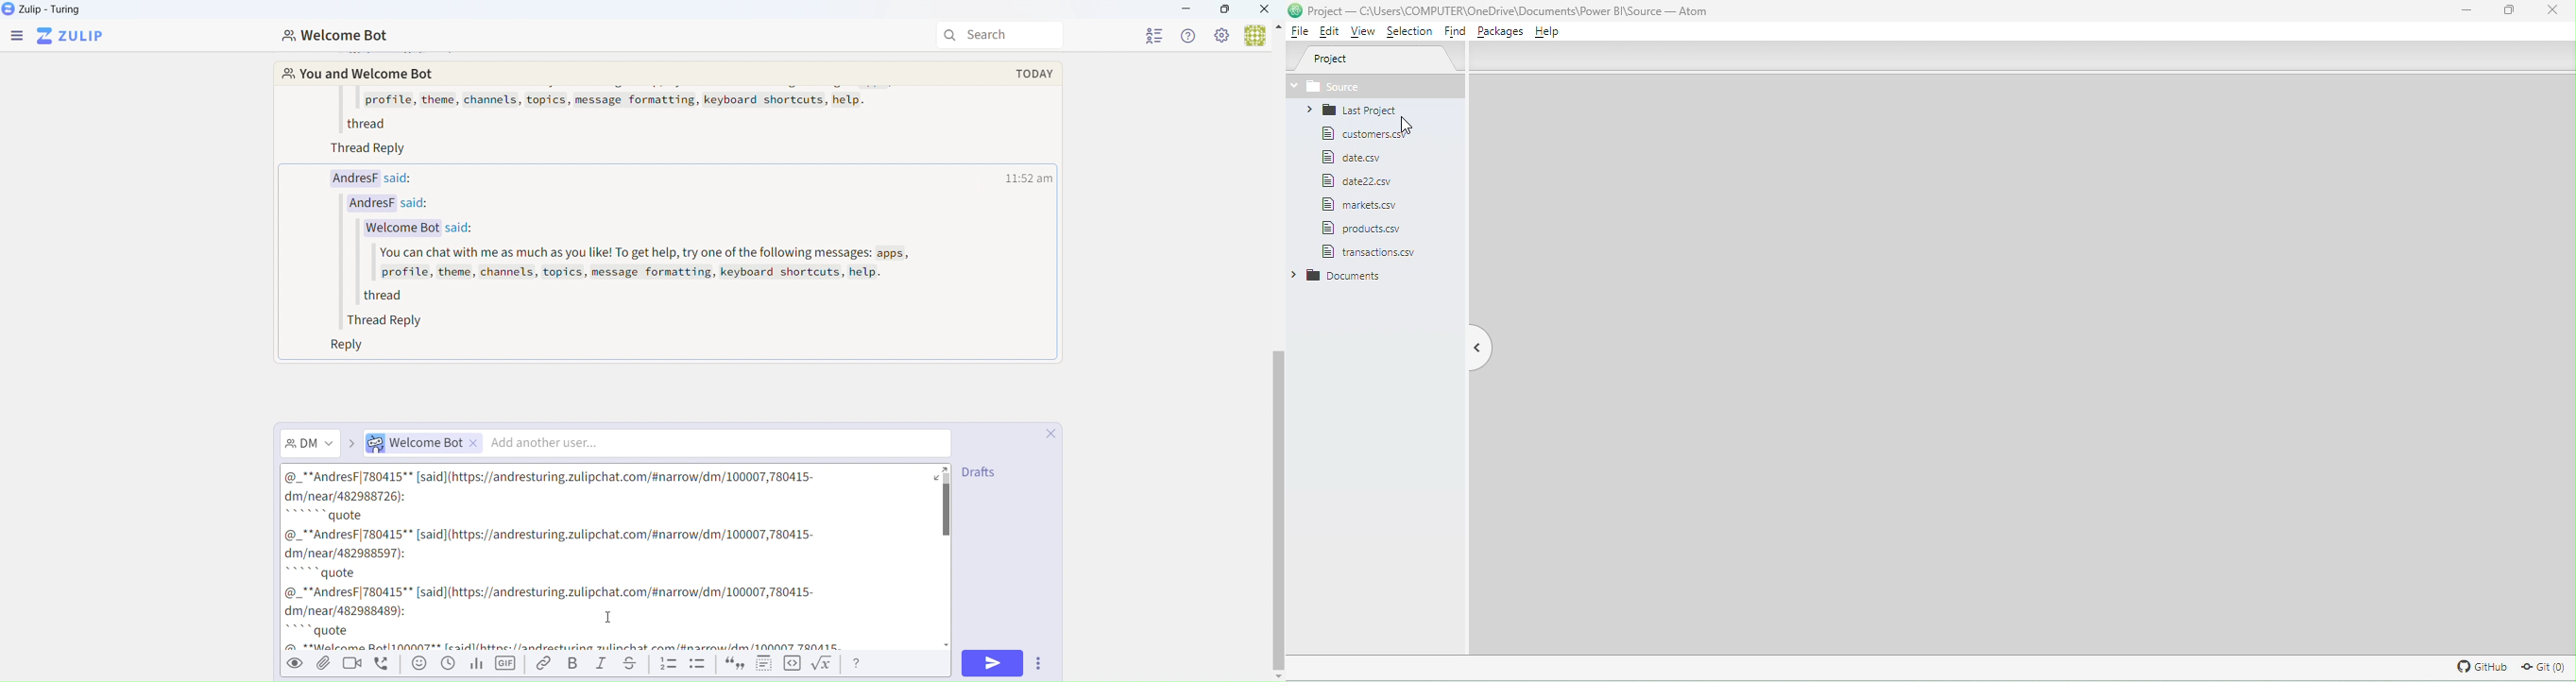 This screenshot has width=2576, height=700. I want to click on Underline, so click(634, 664).